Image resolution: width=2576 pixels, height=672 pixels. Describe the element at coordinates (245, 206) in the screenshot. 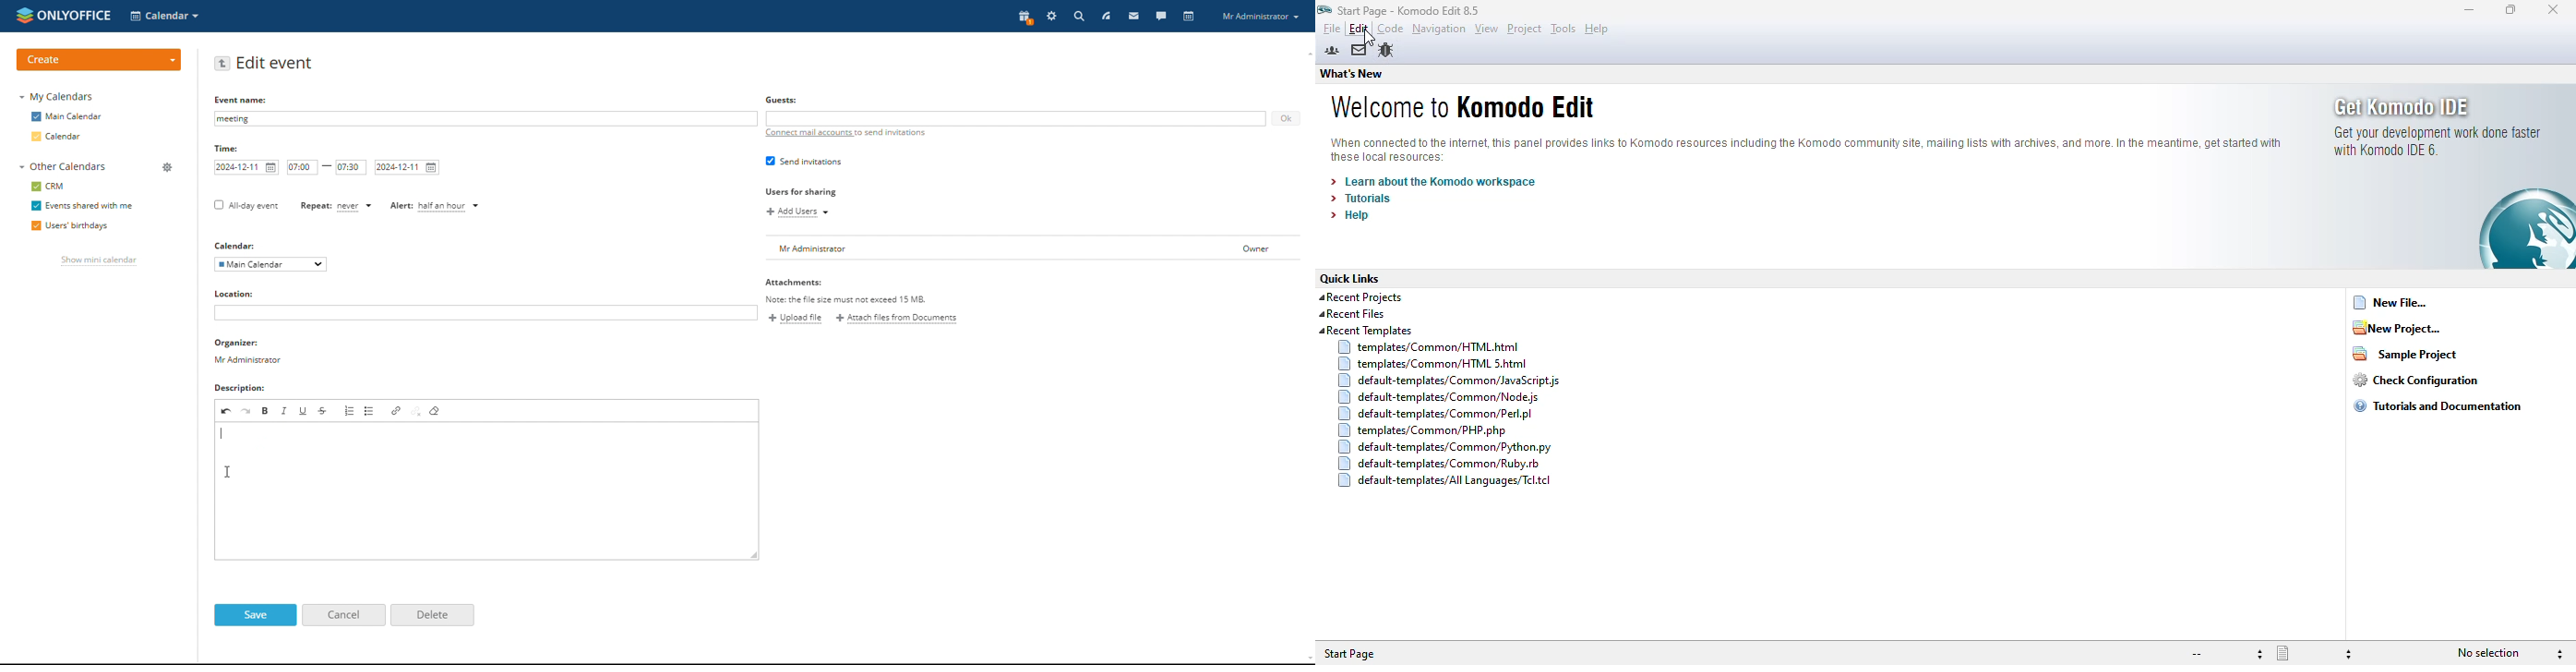

I see `all-day event checkbox` at that location.